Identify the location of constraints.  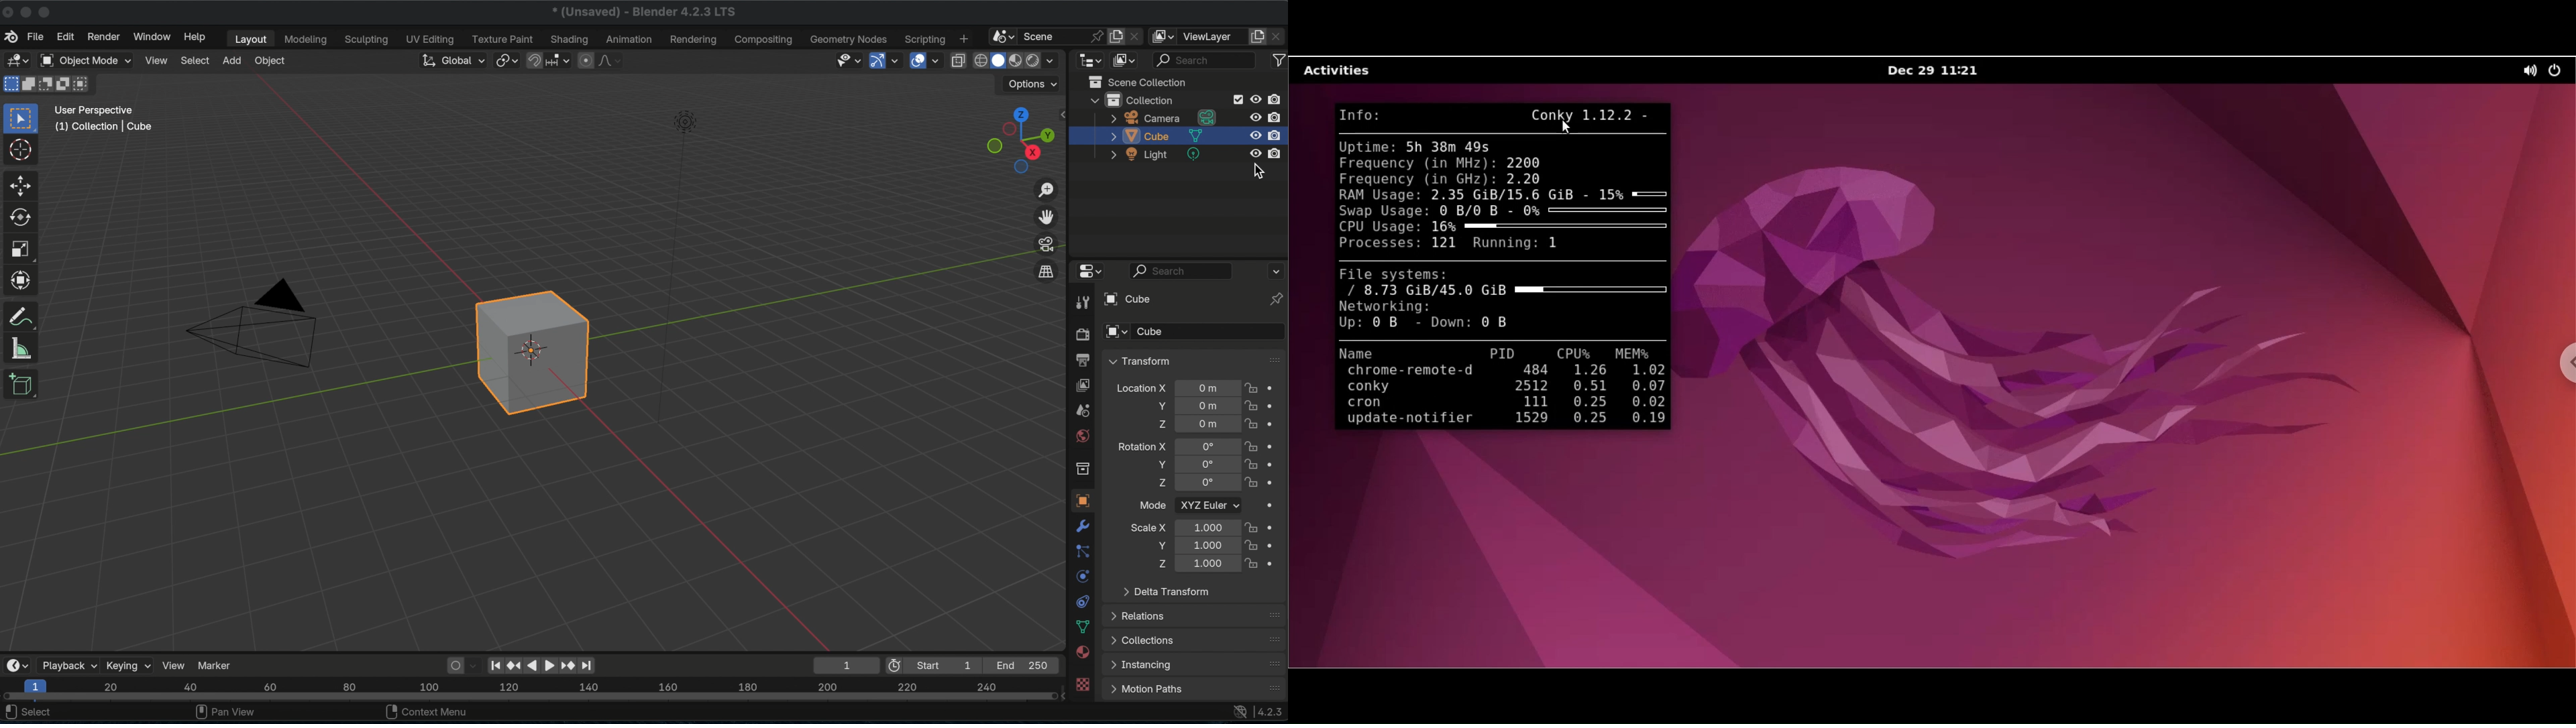
(1083, 601).